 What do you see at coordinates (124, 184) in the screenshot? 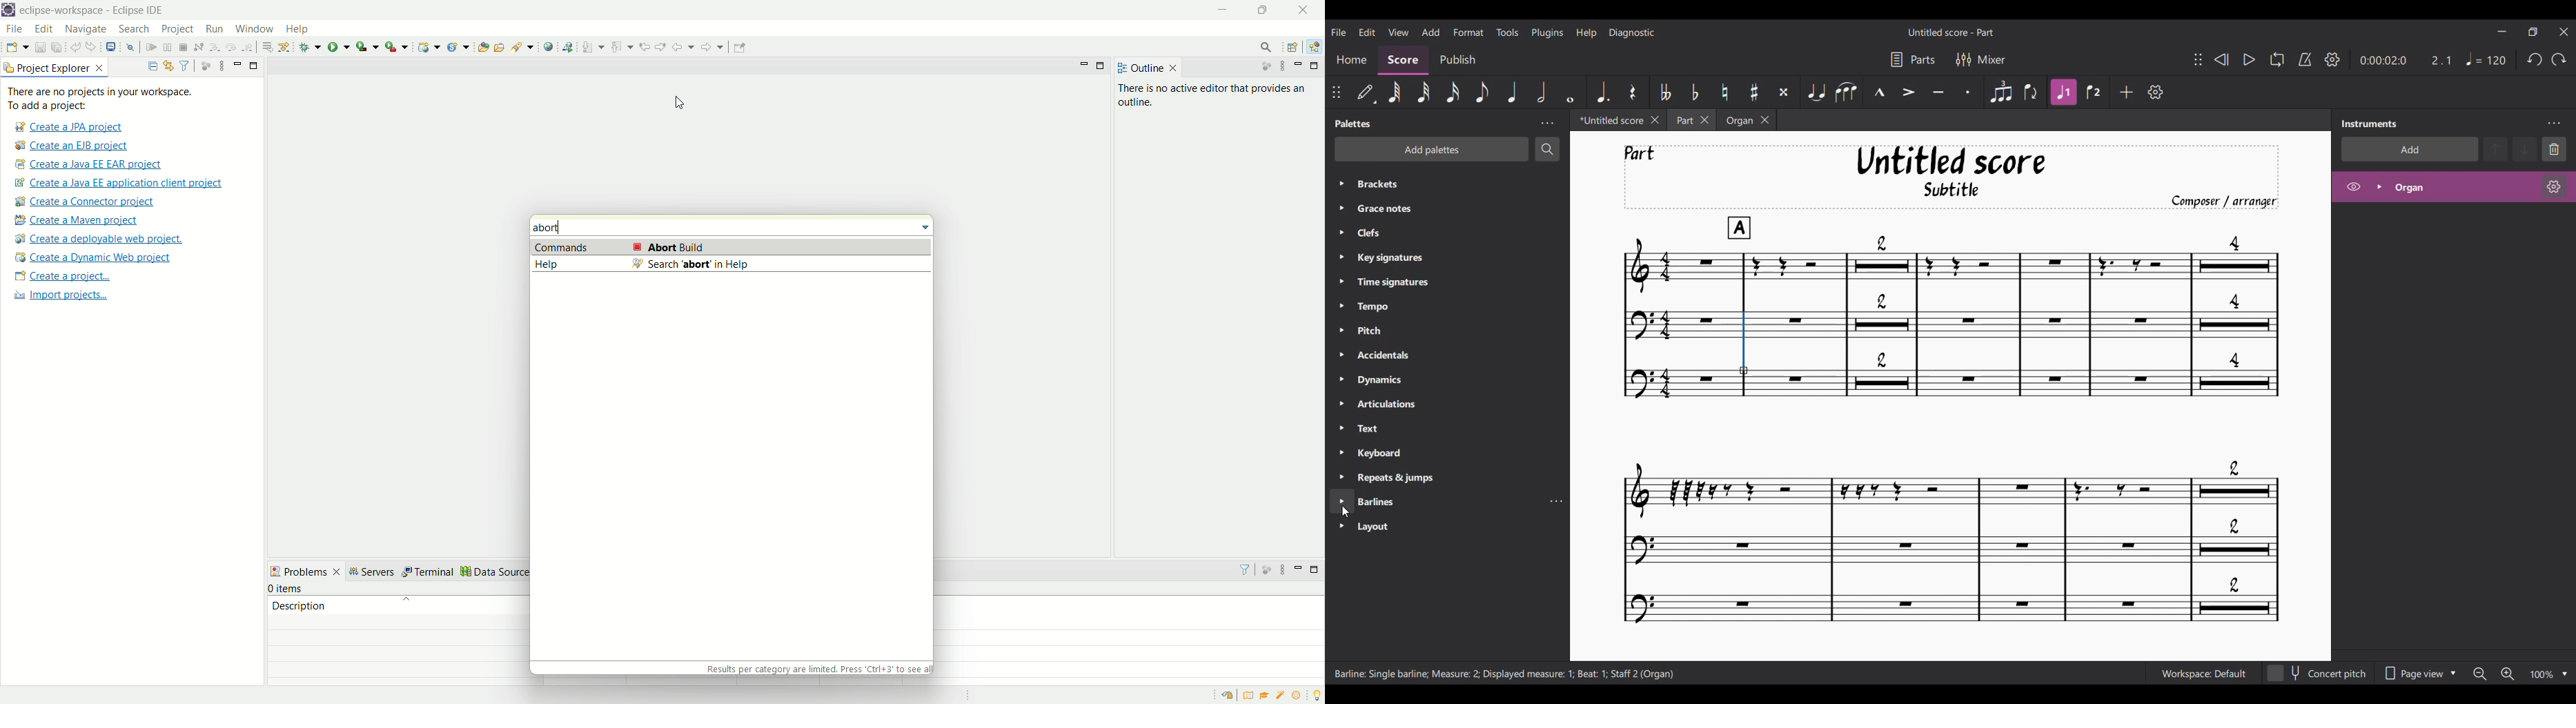
I see `create a Java EE application client project` at bounding box center [124, 184].